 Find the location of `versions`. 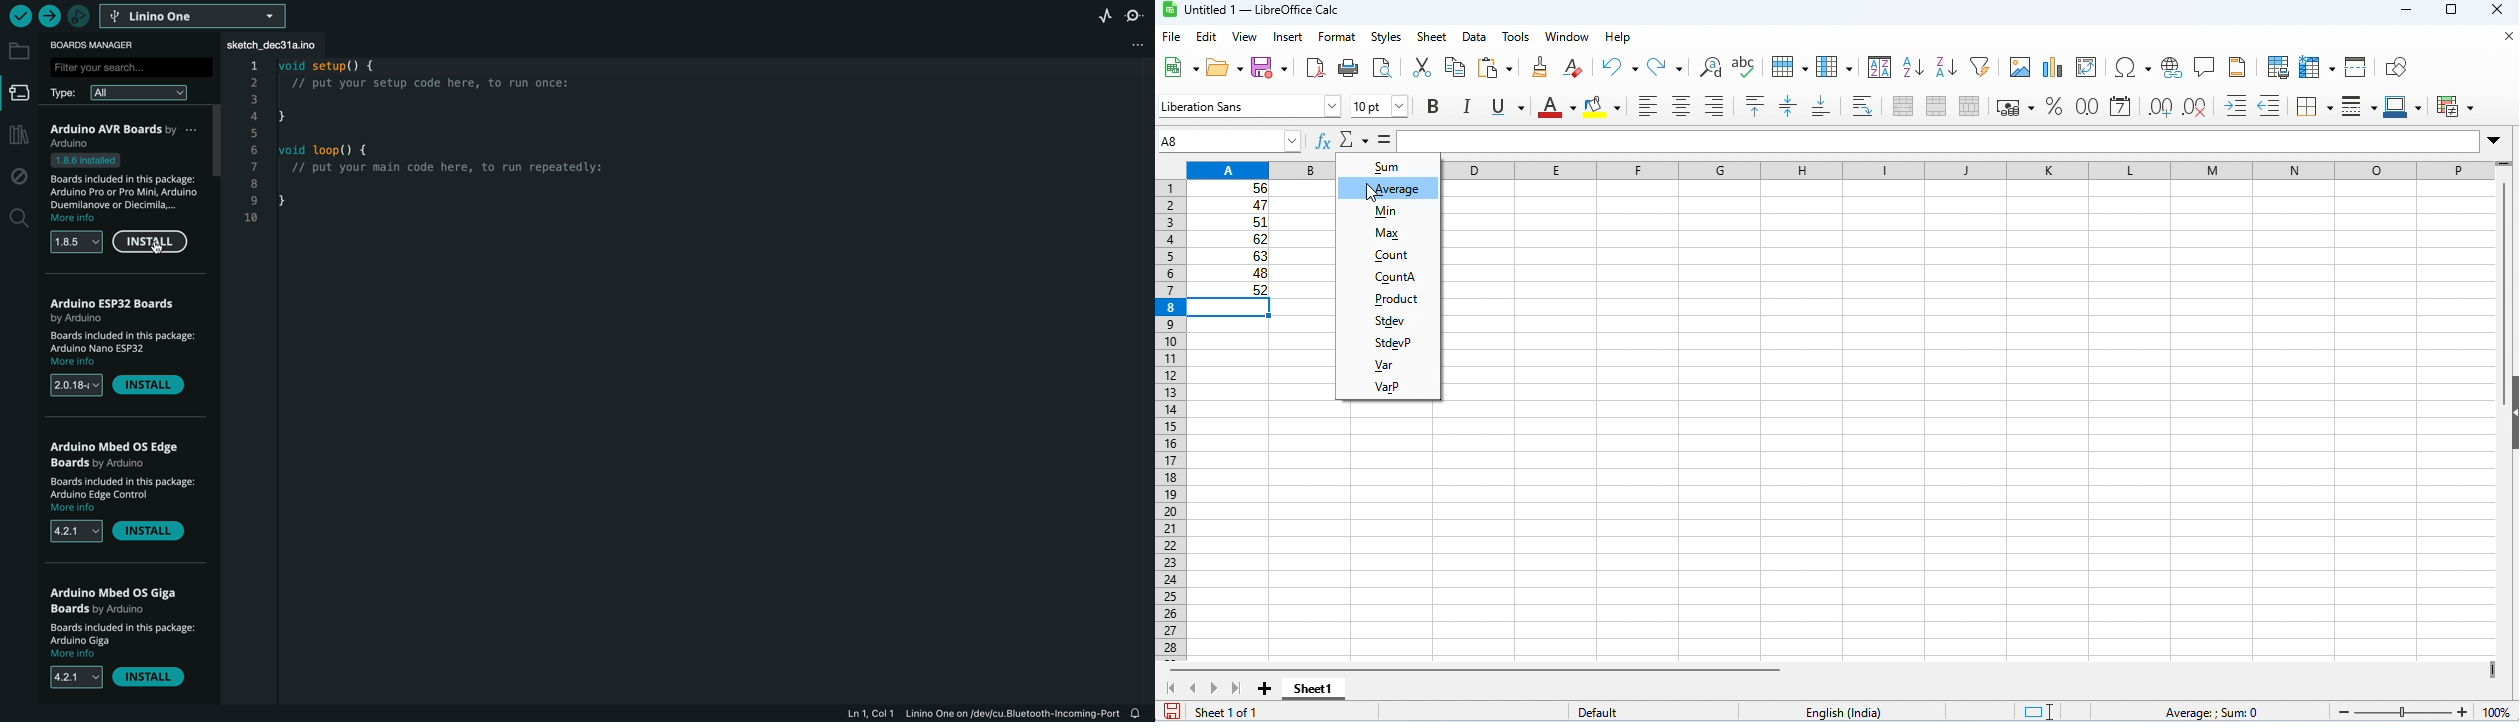

versions is located at coordinates (76, 242).